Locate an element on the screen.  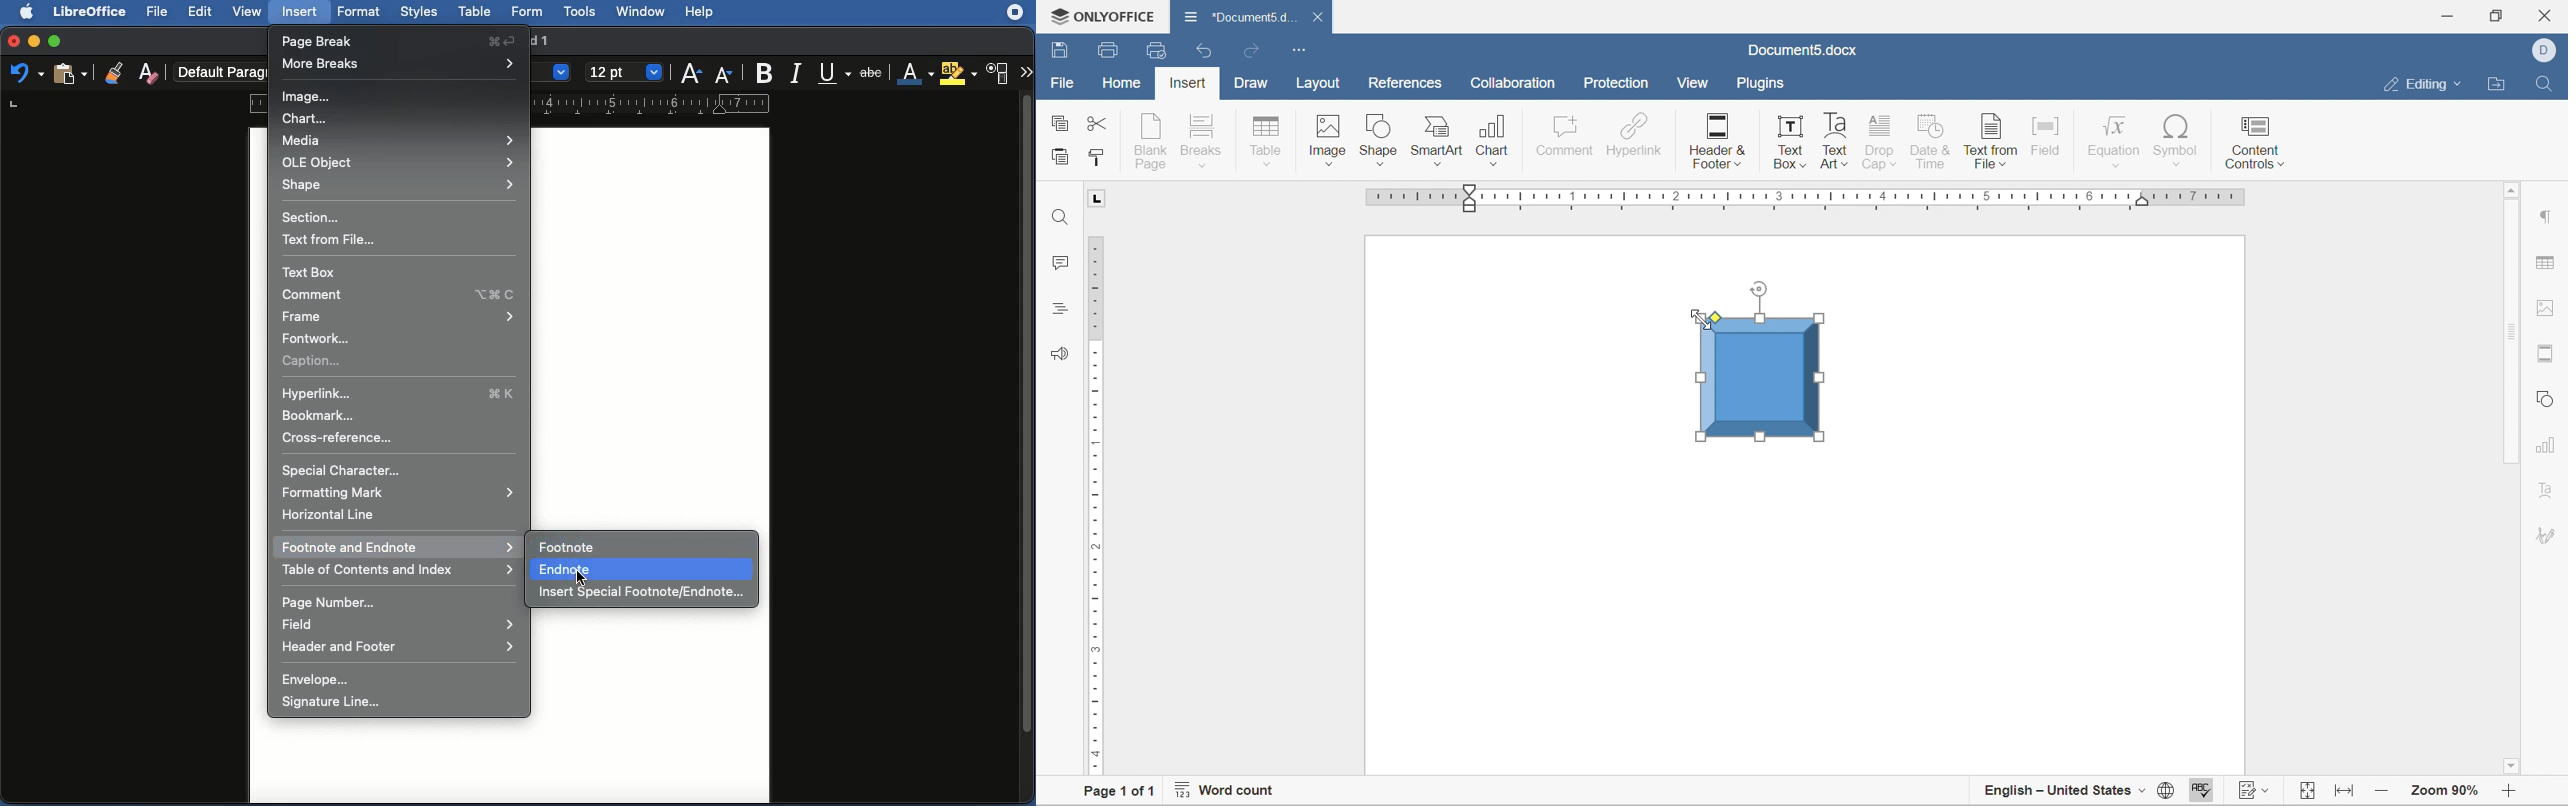
save is located at coordinates (1061, 50).